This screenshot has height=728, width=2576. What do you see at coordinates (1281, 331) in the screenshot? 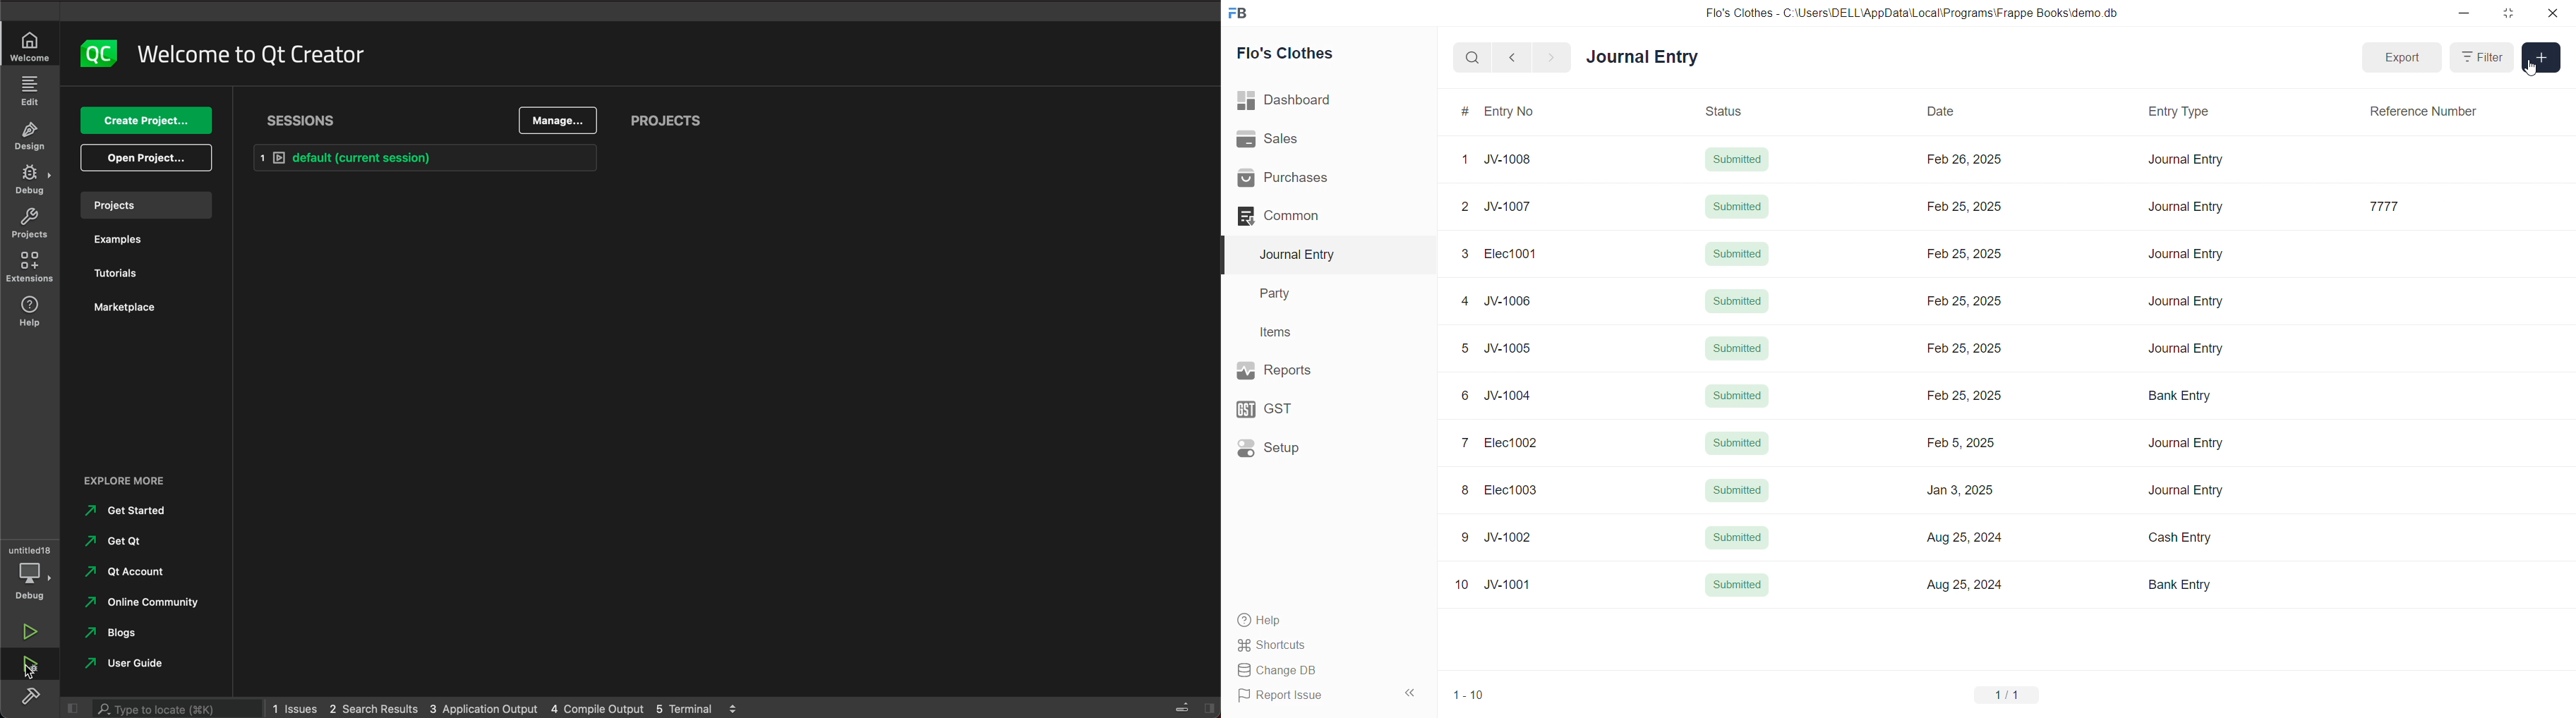
I see `Items` at bounding box center [1281, 331].